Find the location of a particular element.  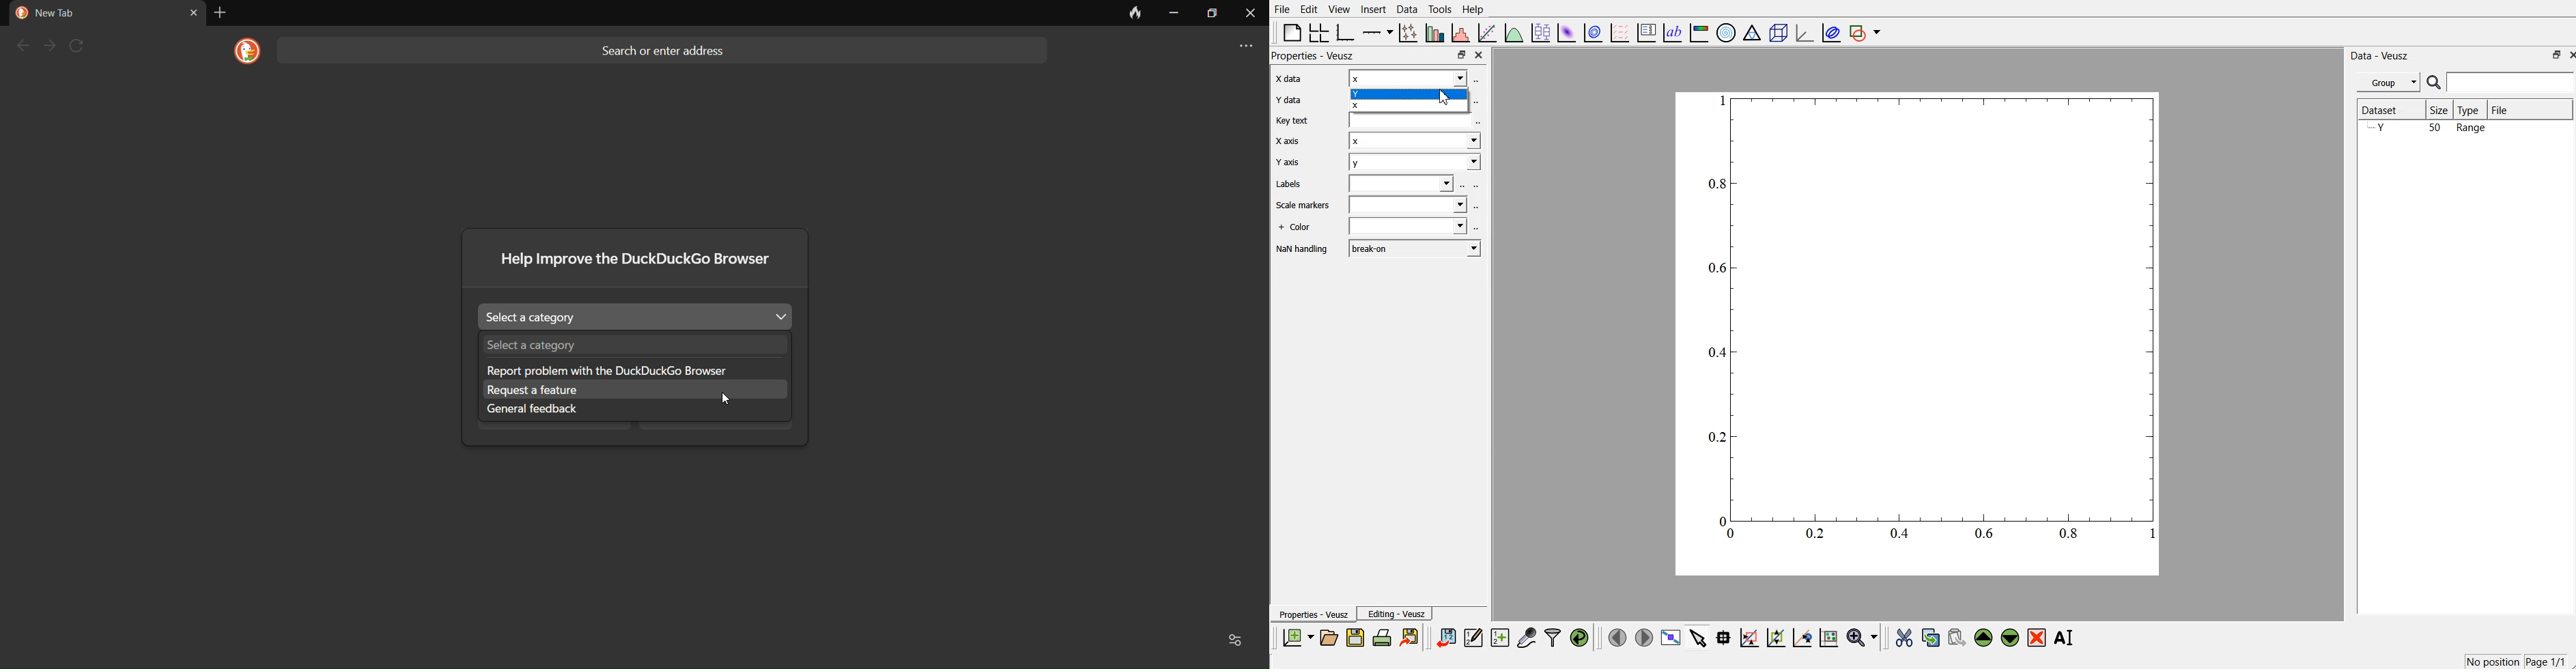

text label is located at coordinates (1673, 31).